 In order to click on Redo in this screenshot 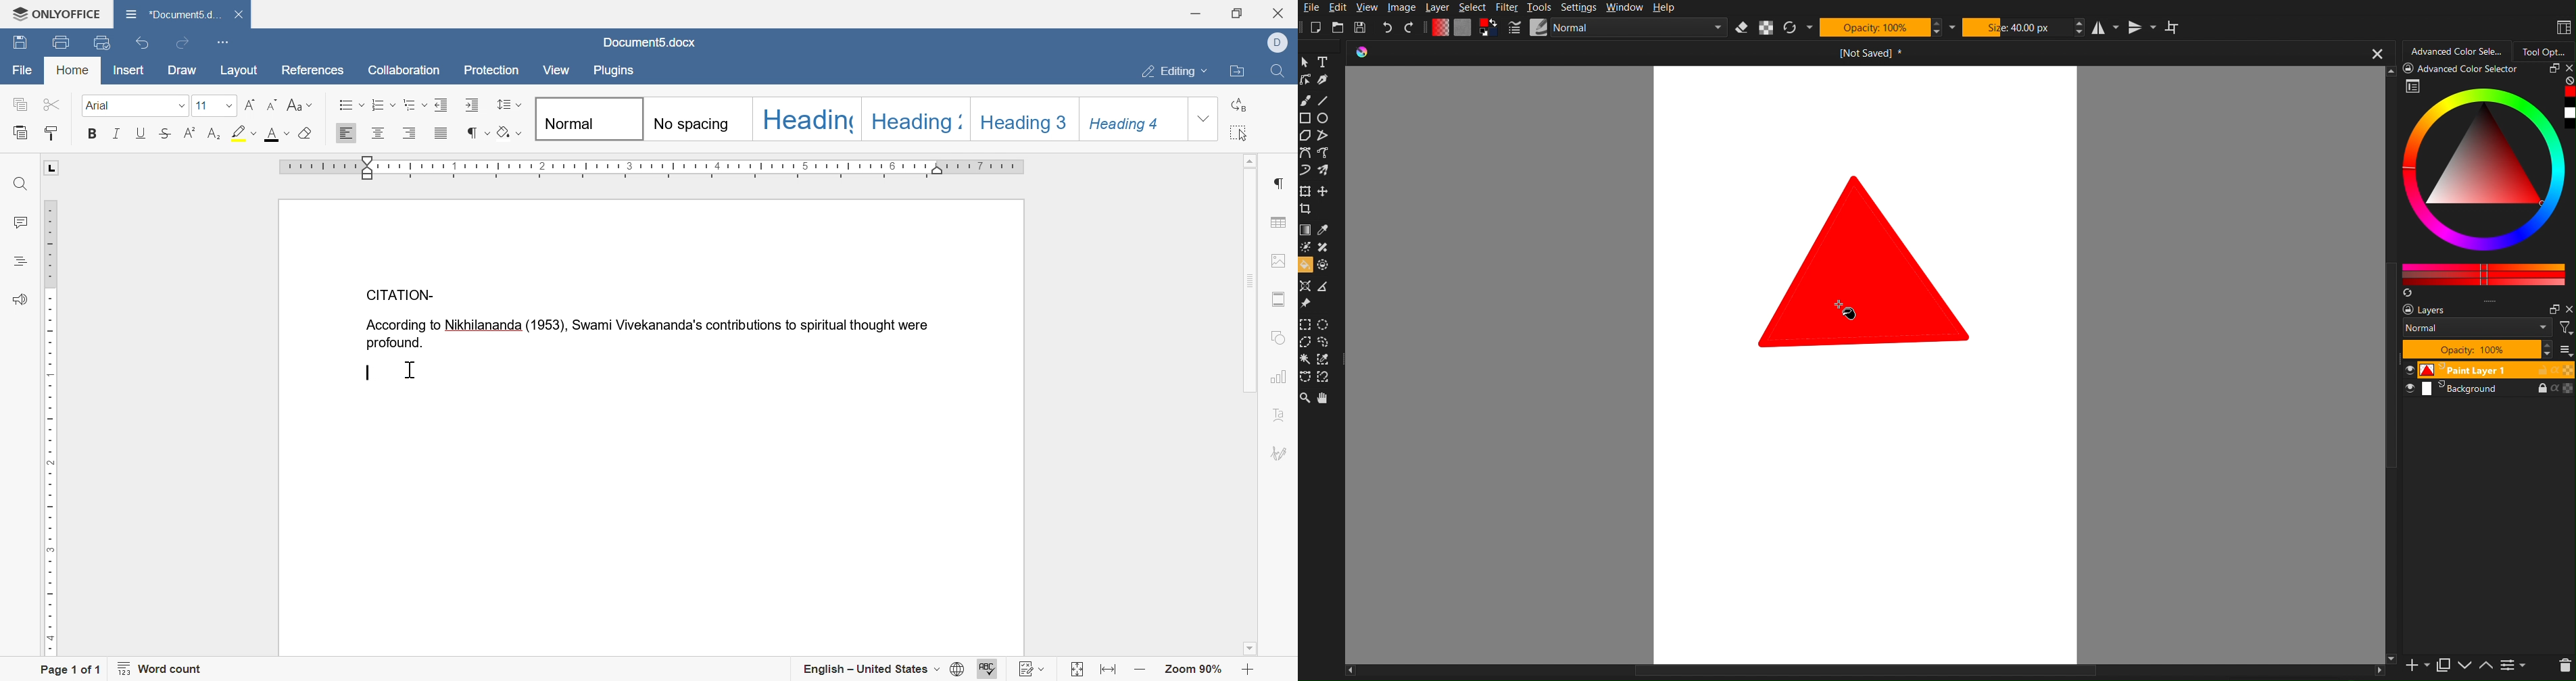, I will do `click(1409, 27)`.